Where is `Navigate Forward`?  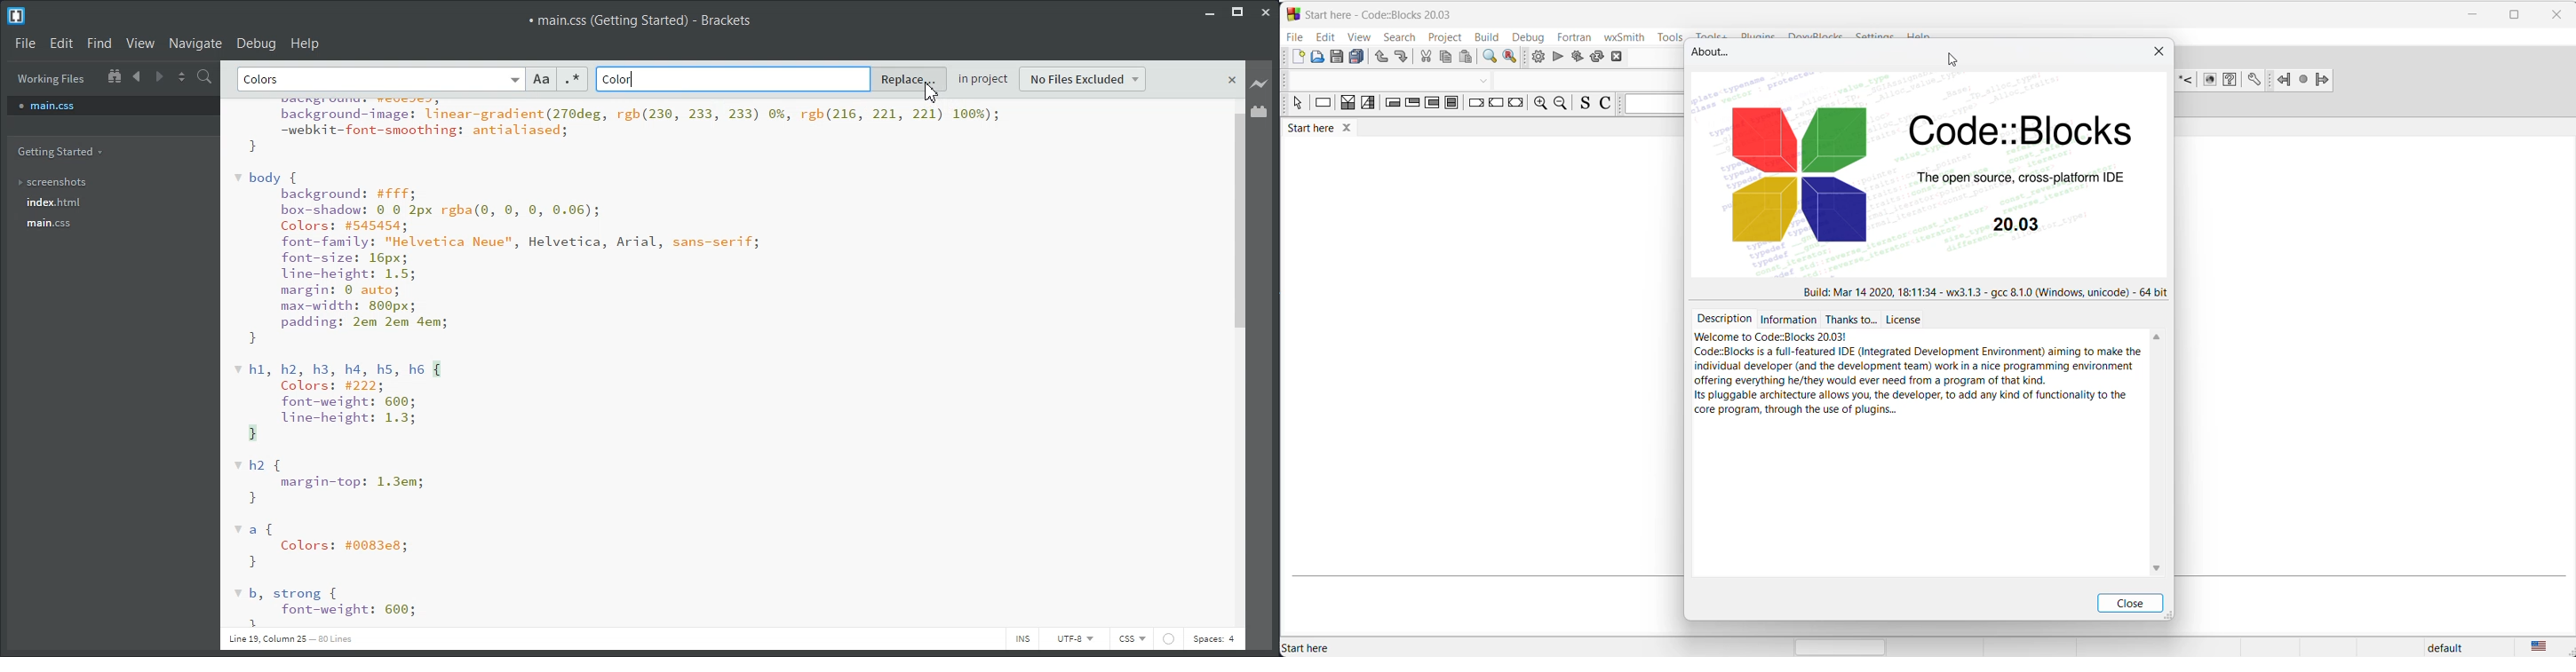
Navigate Forward is located at coordinates (160, 75).